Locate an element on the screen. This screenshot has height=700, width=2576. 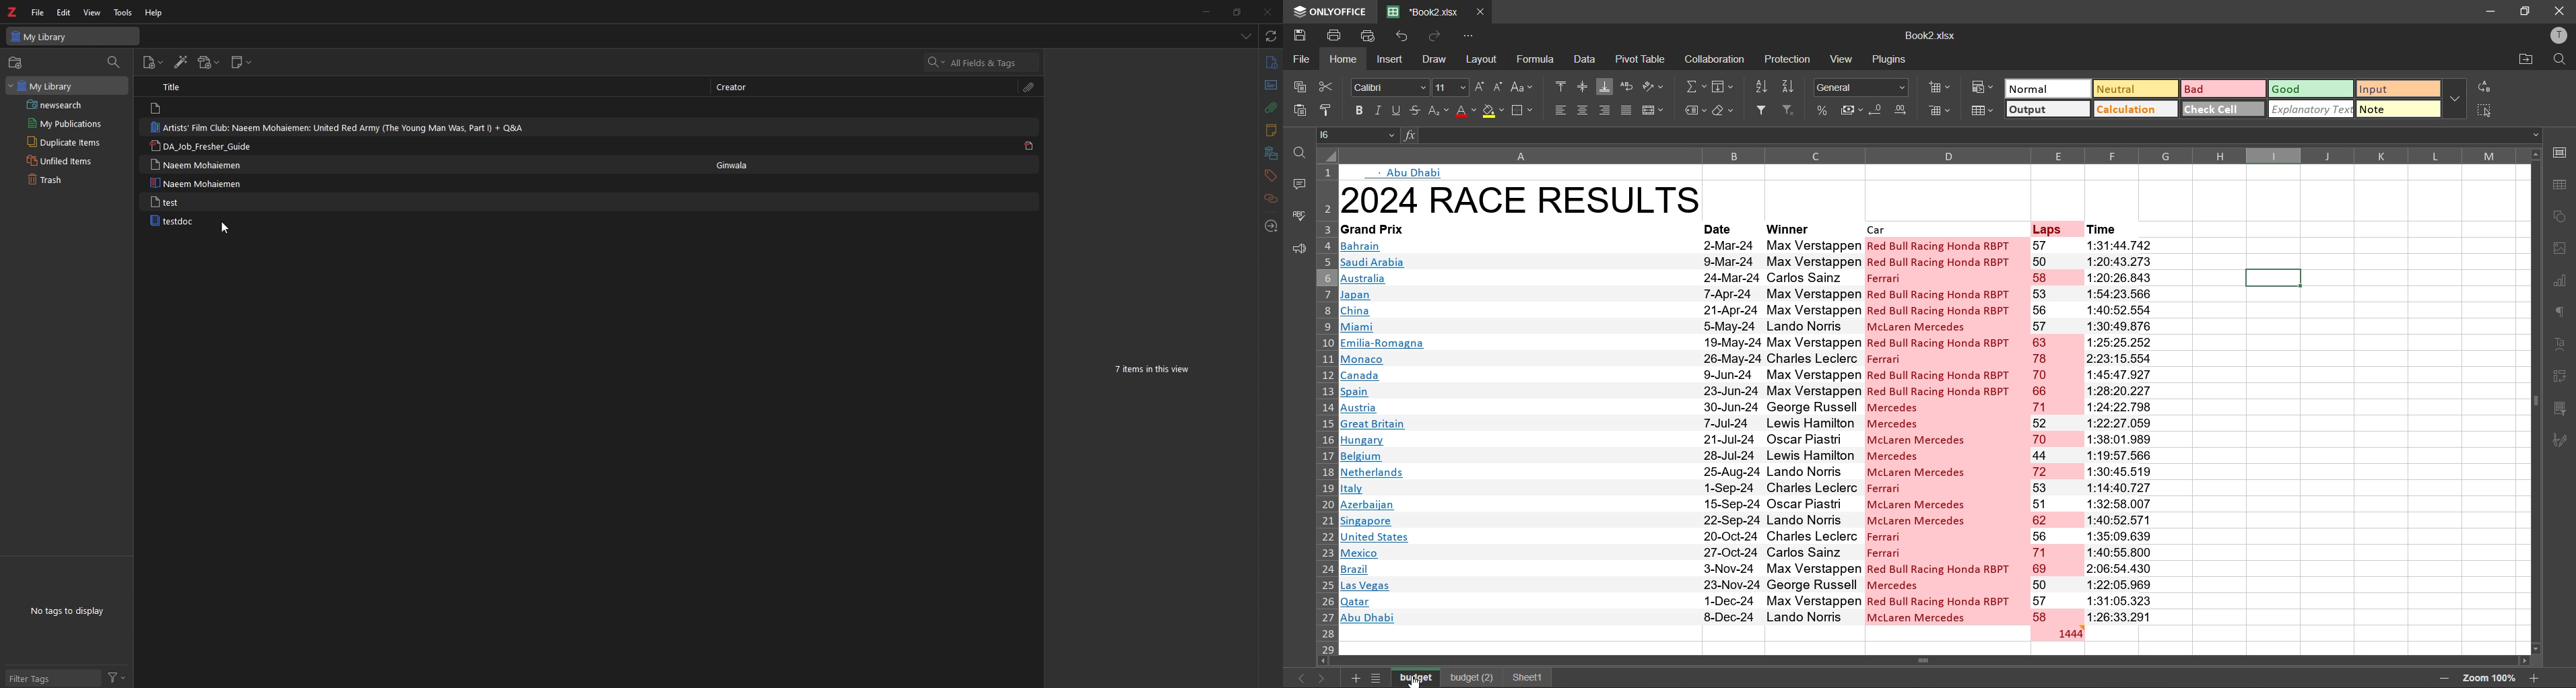
insert cells is located at coordinates (1942, 90).